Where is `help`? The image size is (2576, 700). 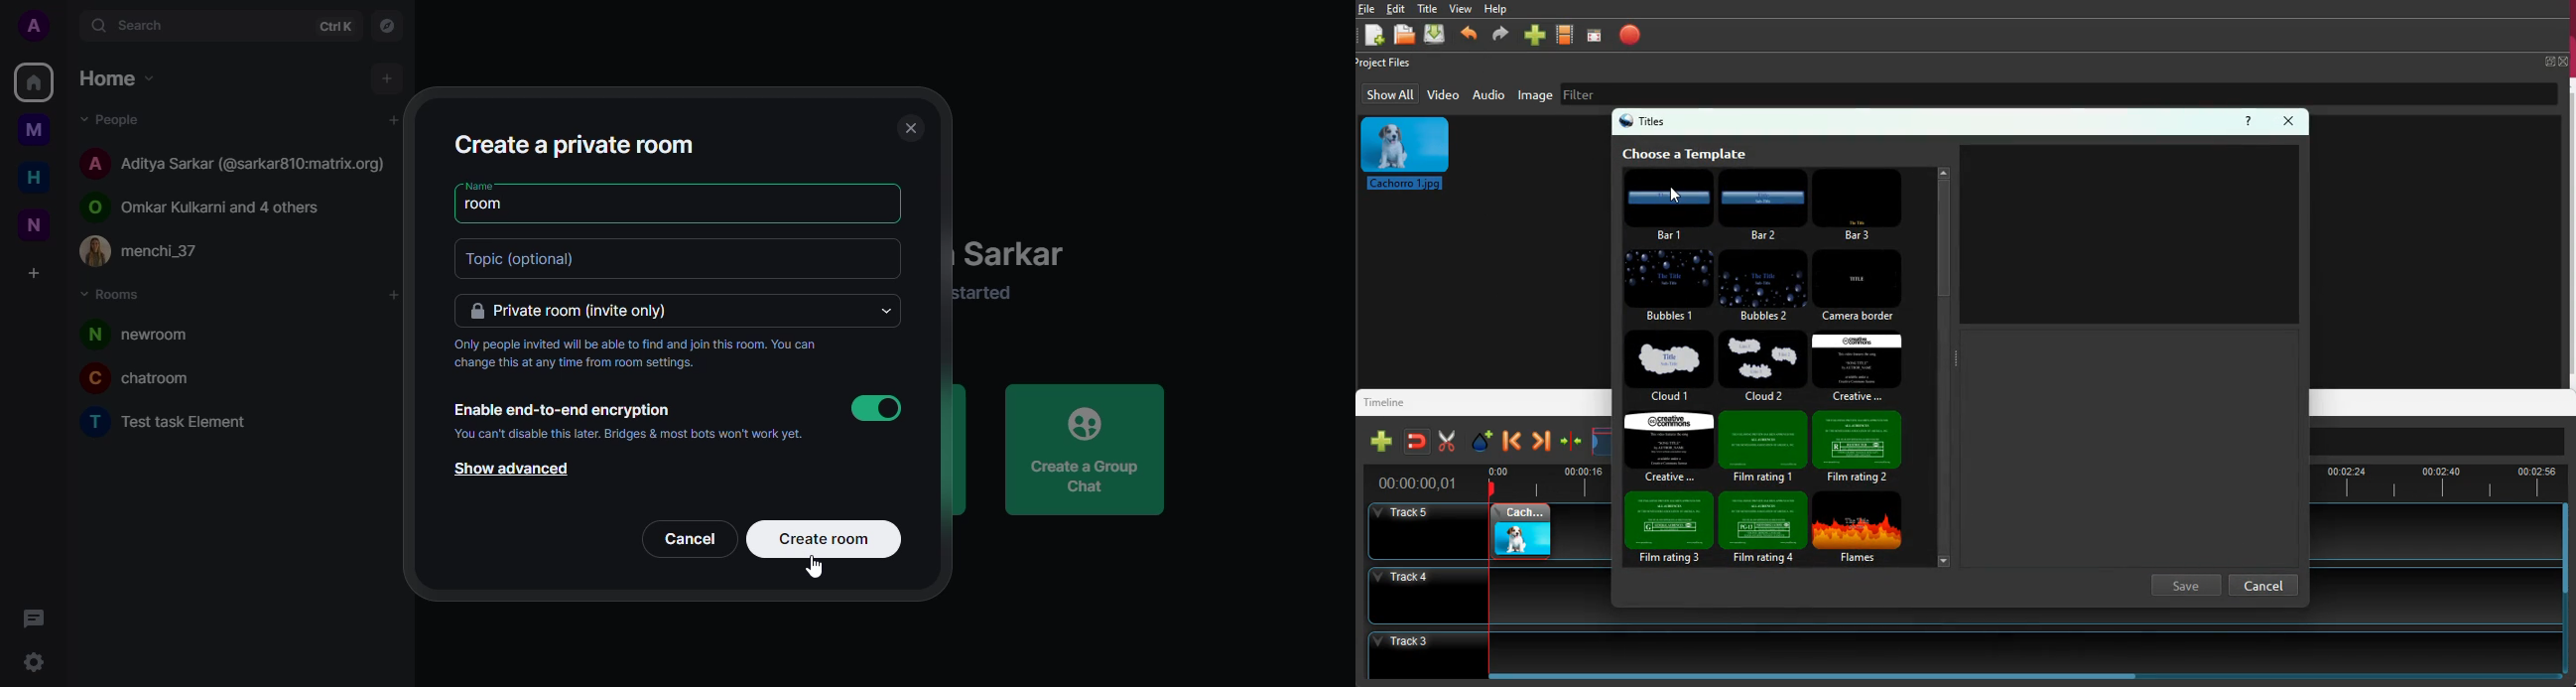
help is located at coordinates (1497, 11).